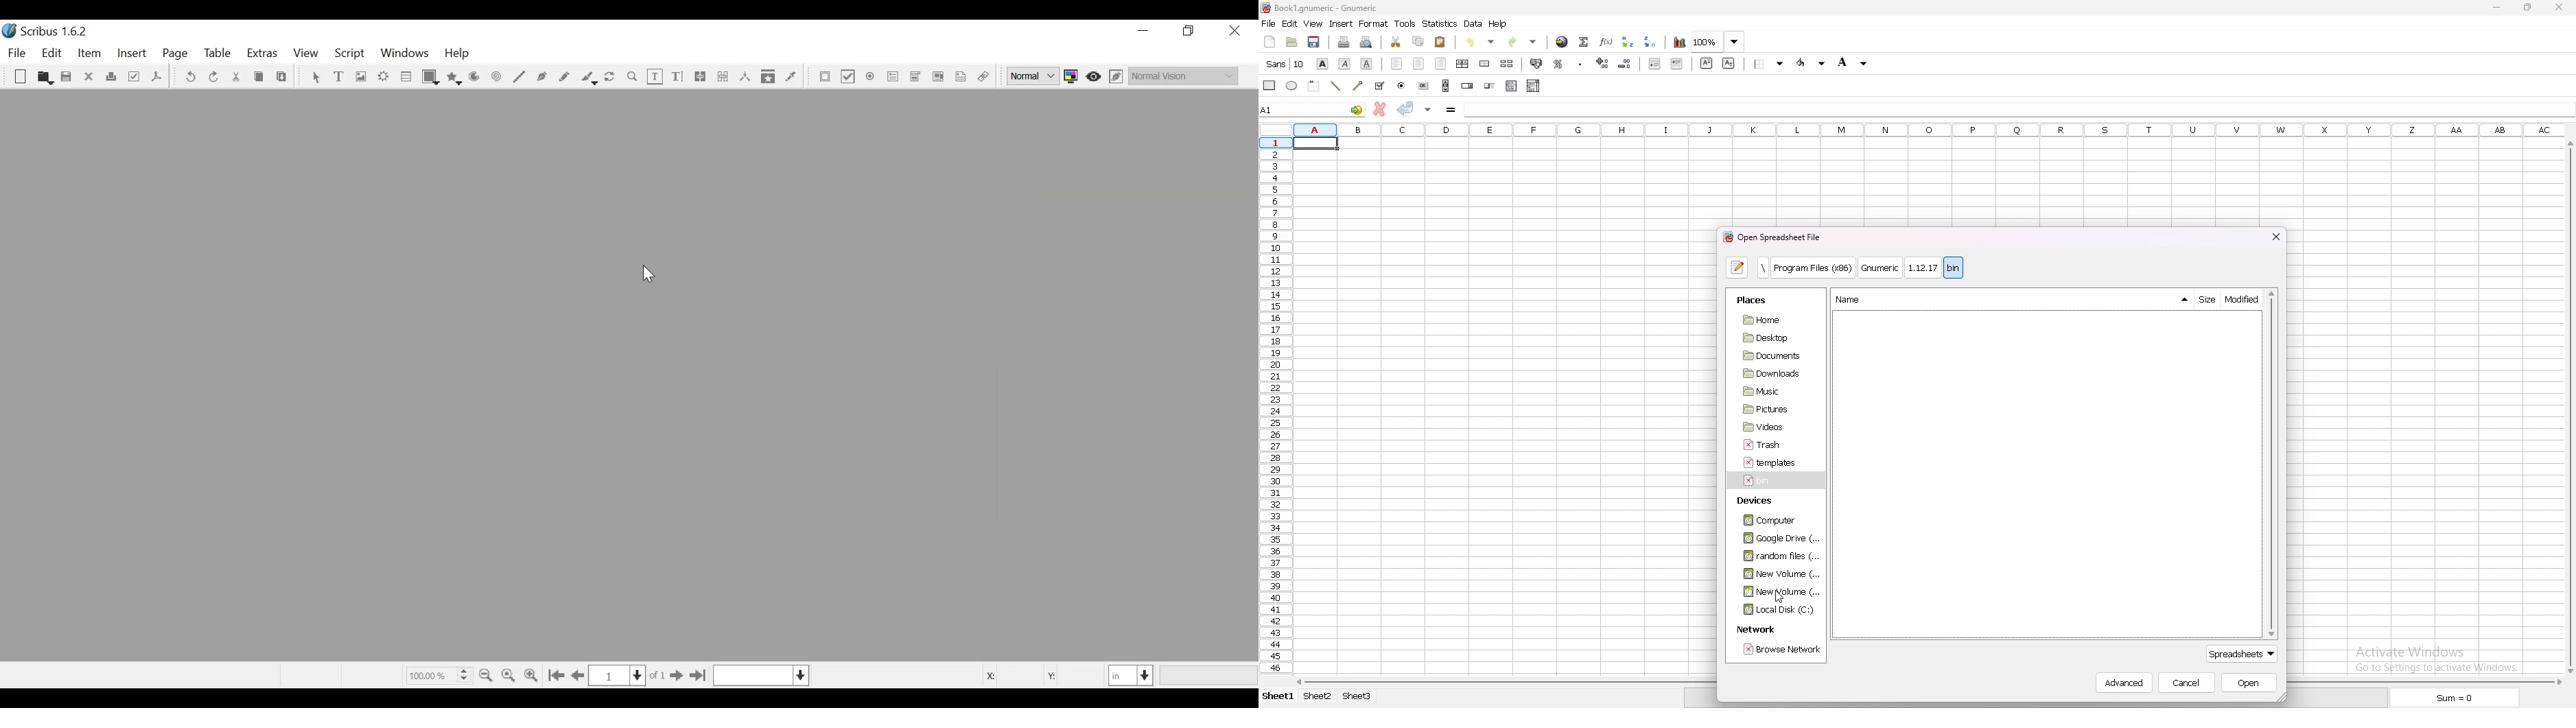  I want to click on Go to the previous page, so click(580, 676).